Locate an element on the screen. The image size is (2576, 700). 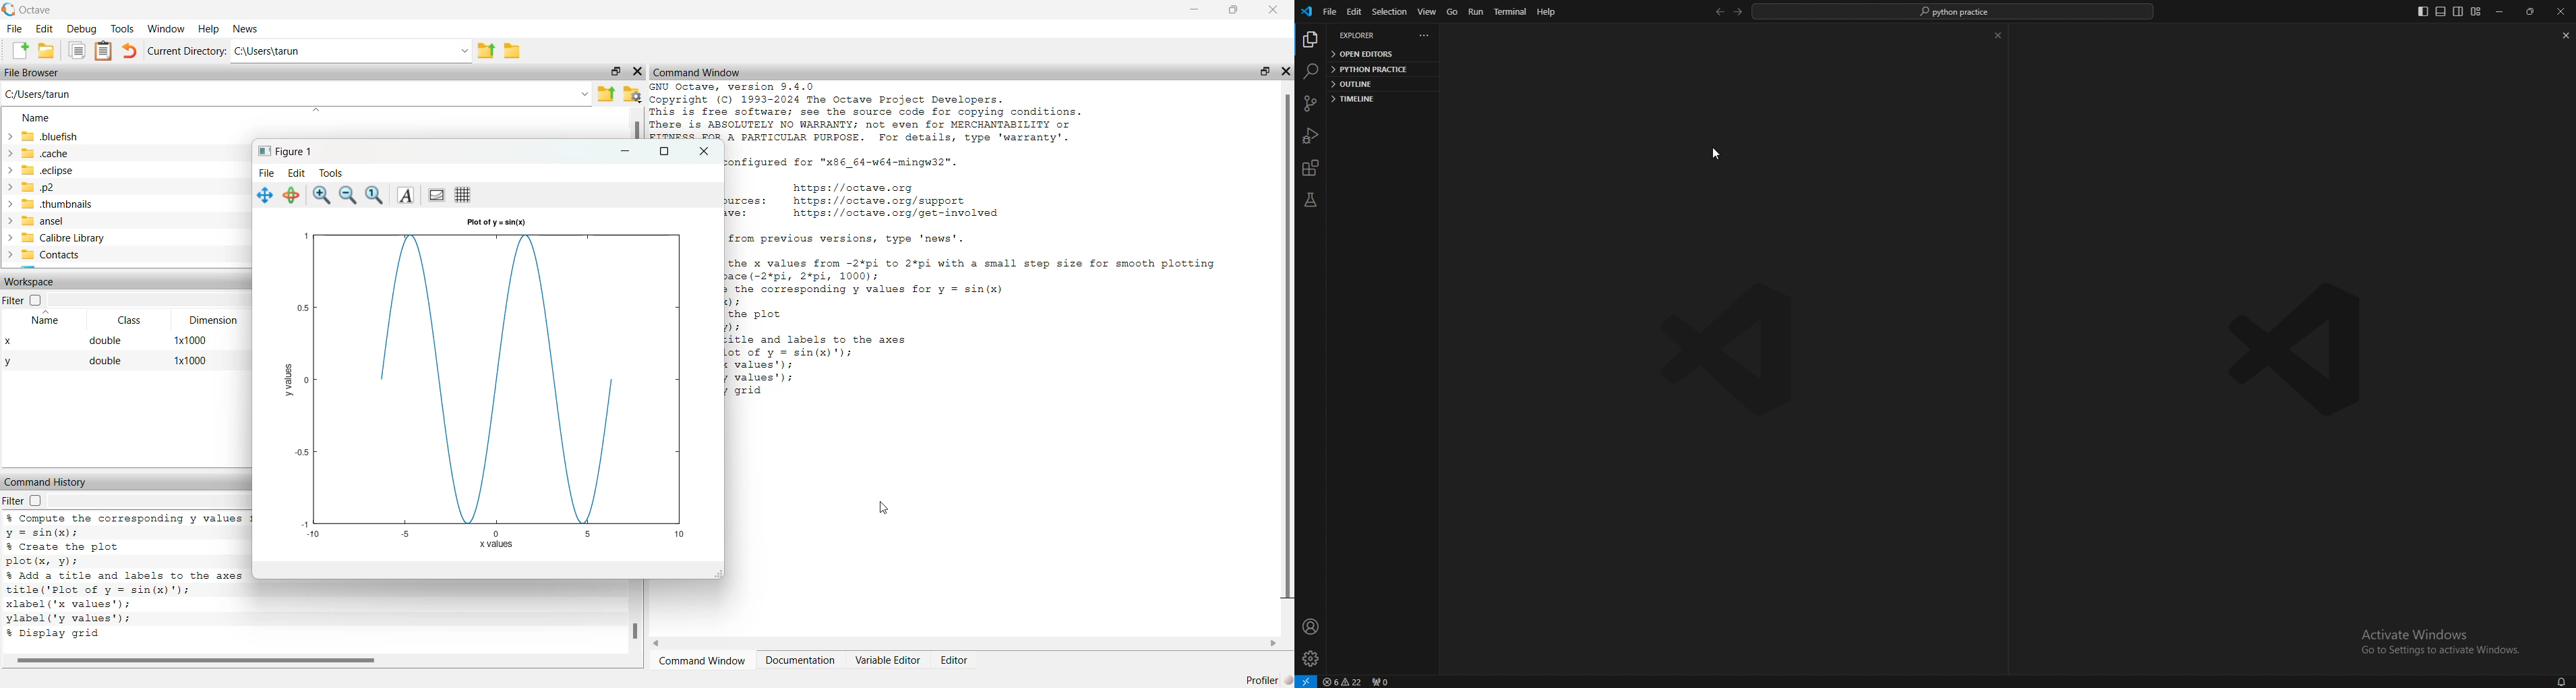
Tools is located at coordinates (121, 29).